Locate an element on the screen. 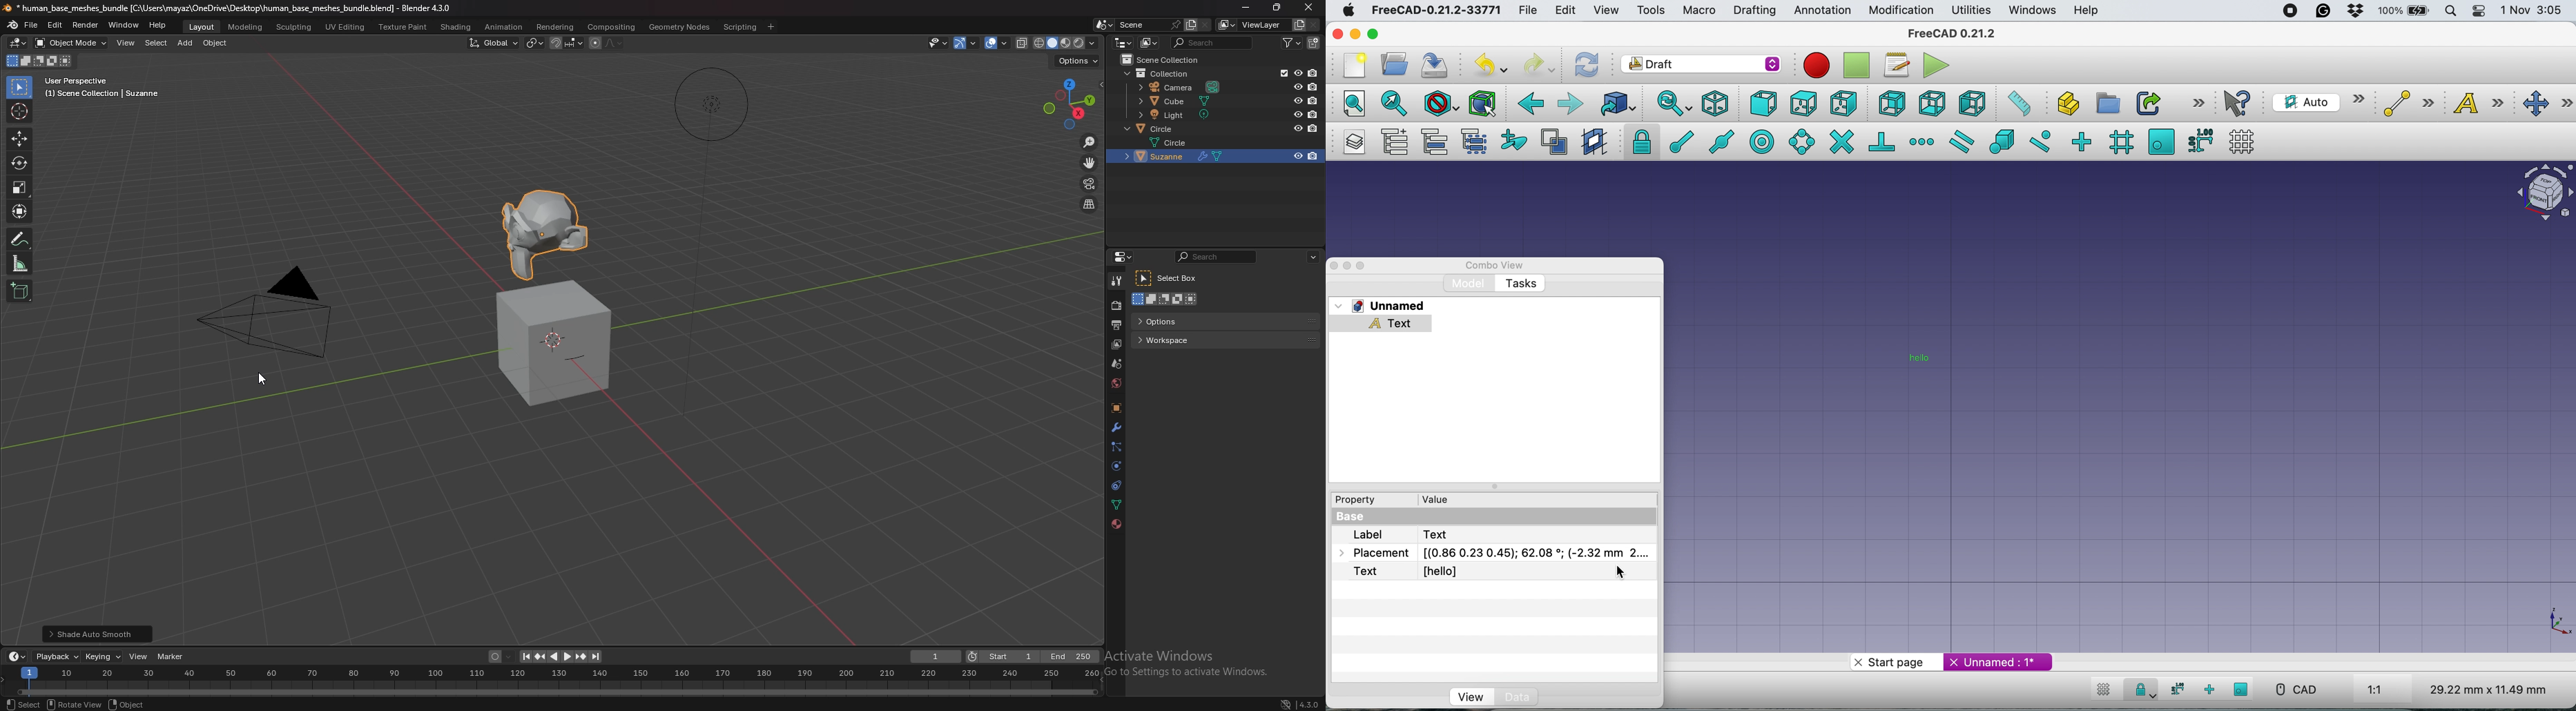 The height and width of the screenshot is (728, 2576). shading is located at coordinates (456, 26).